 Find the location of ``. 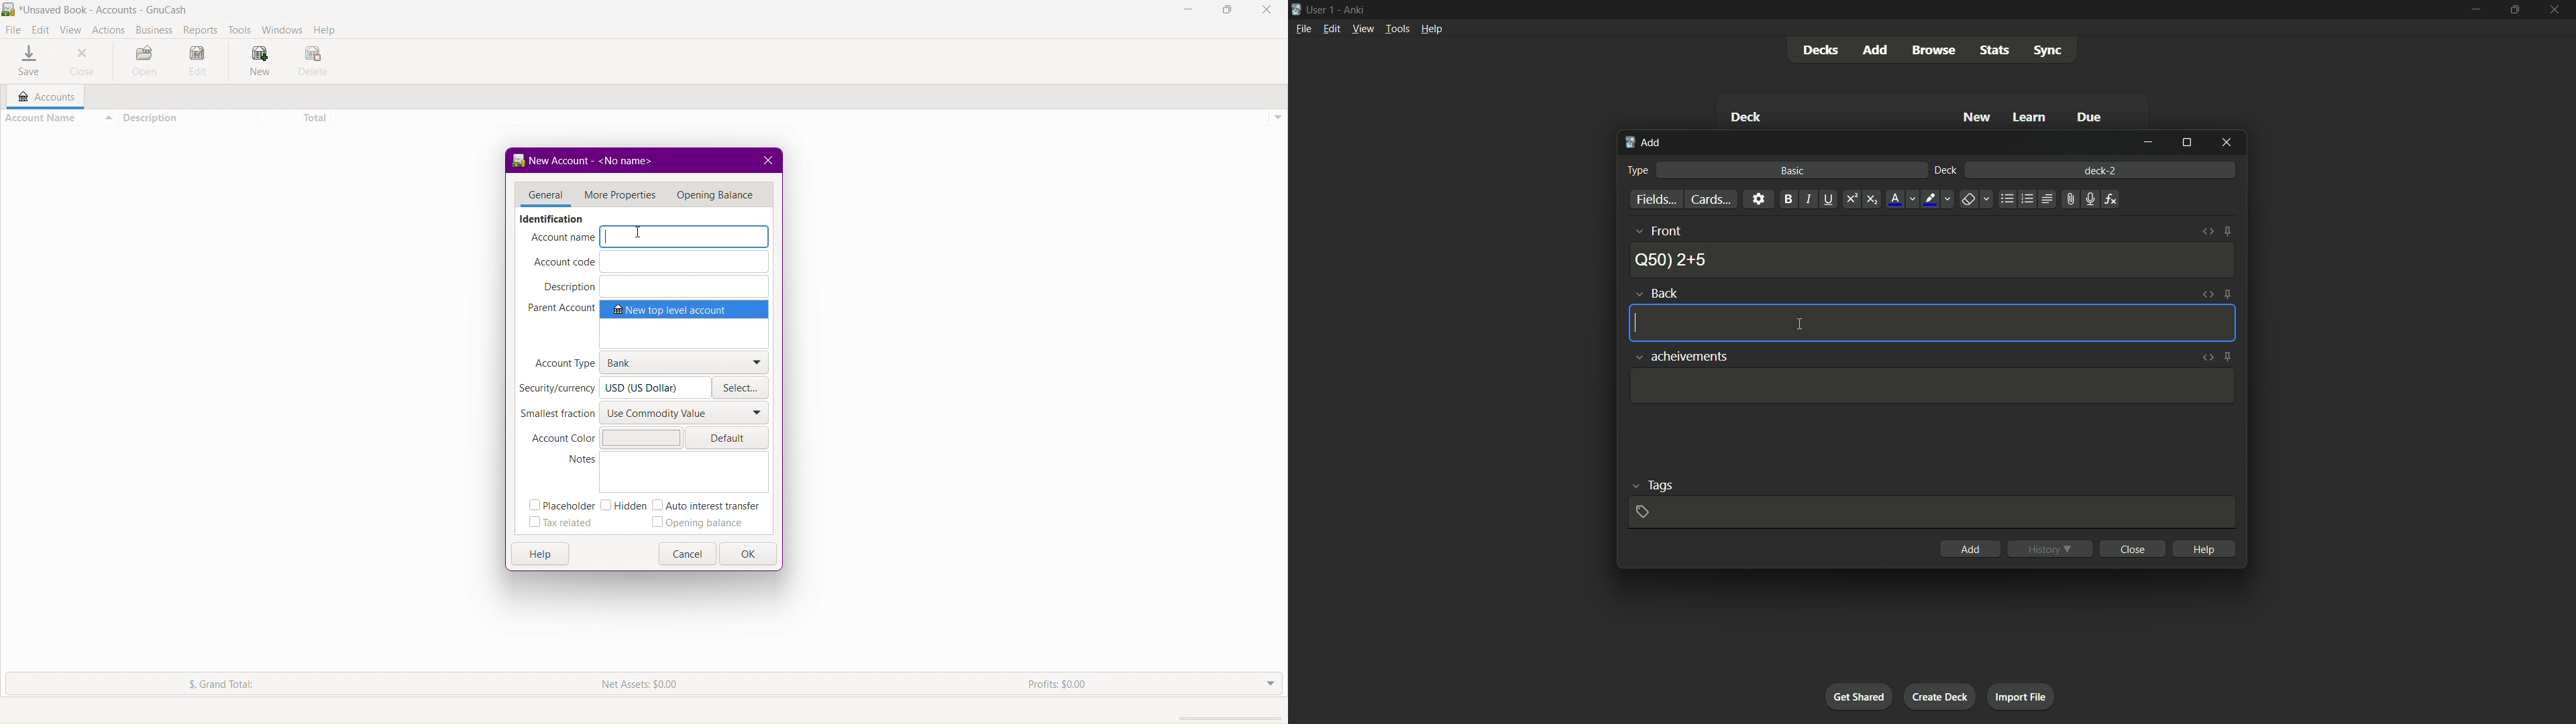

 is located at coordinates (718, 193).